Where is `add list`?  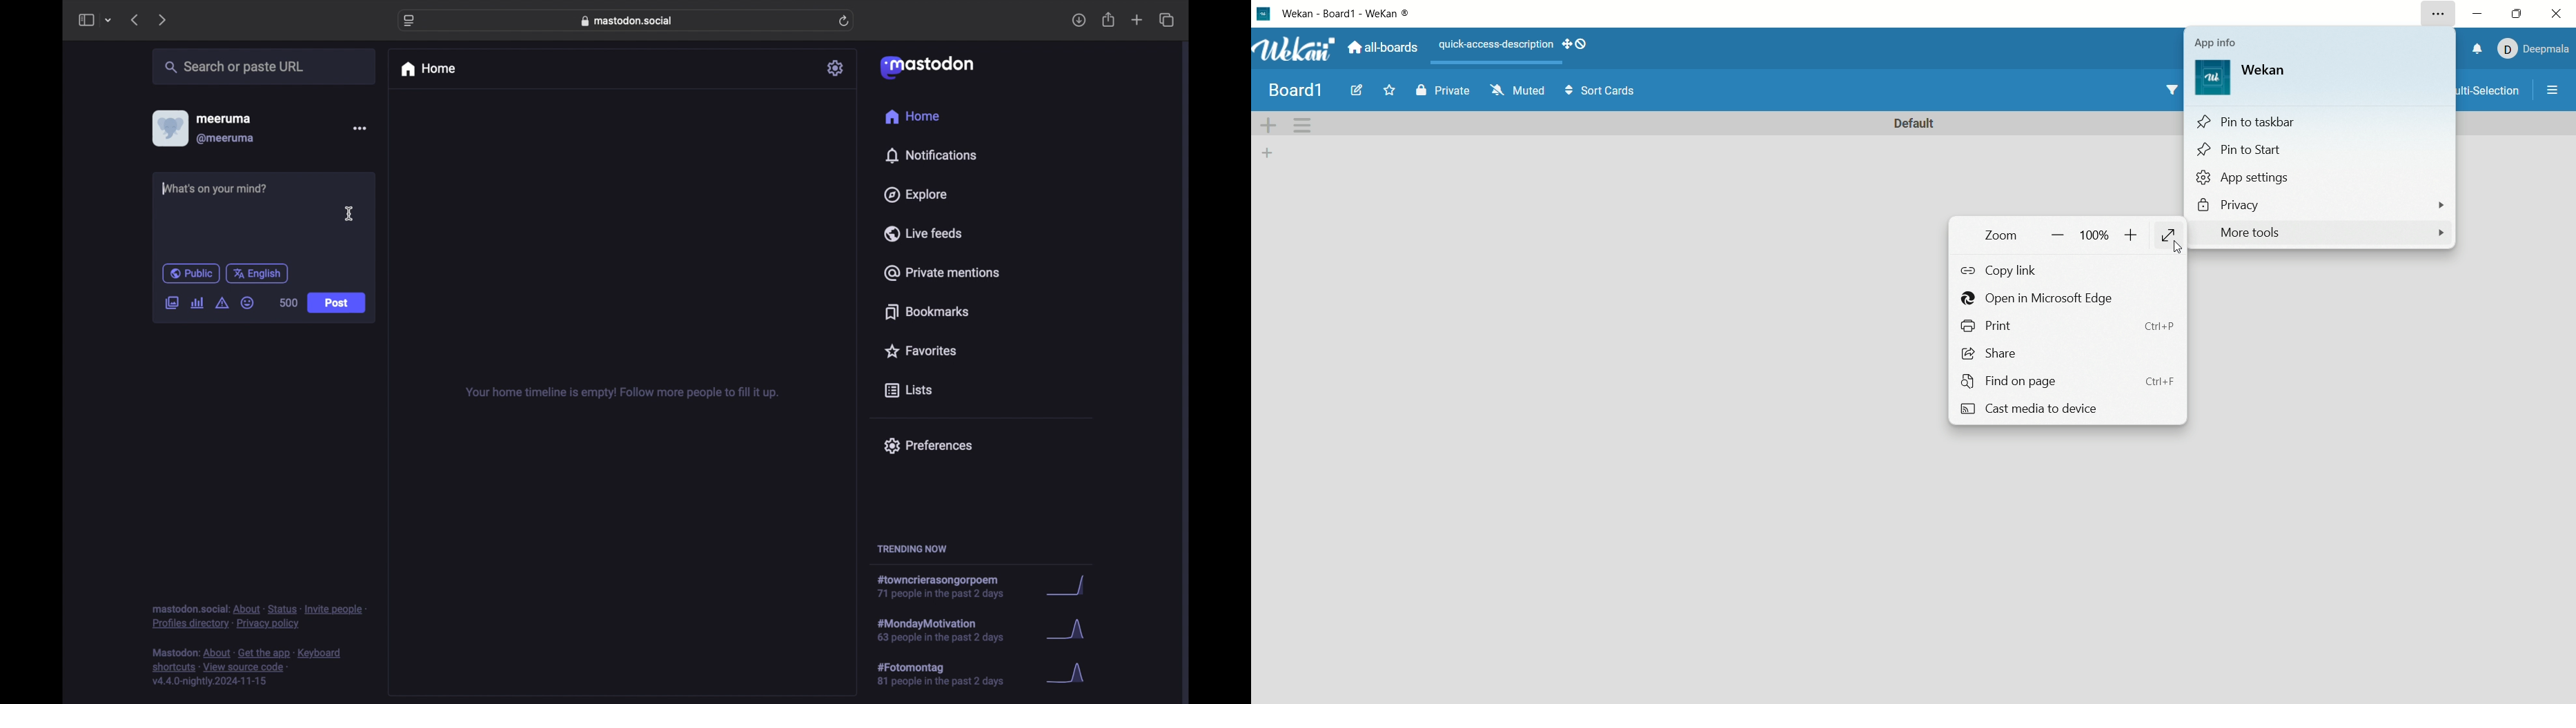
add list is located at coordinates (1273, 153).